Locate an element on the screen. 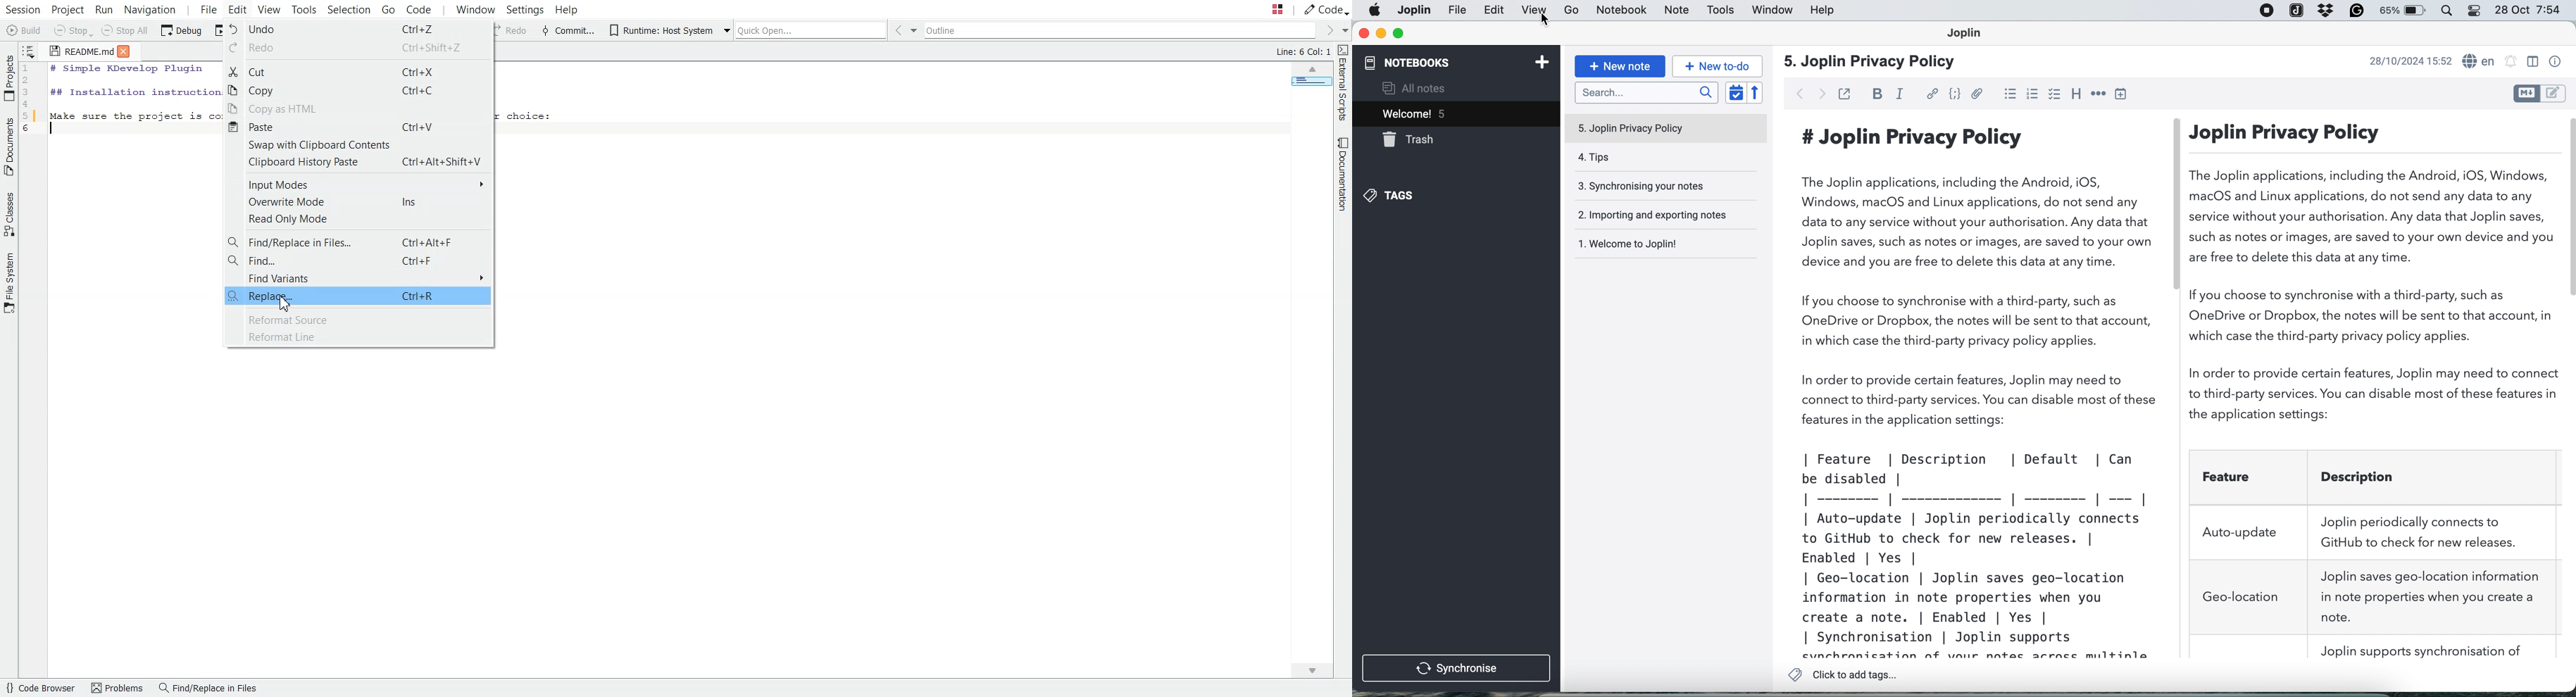 The height and width of the screenshot is (700, 2576). click to add tags is located at coordinates (1846, 675).